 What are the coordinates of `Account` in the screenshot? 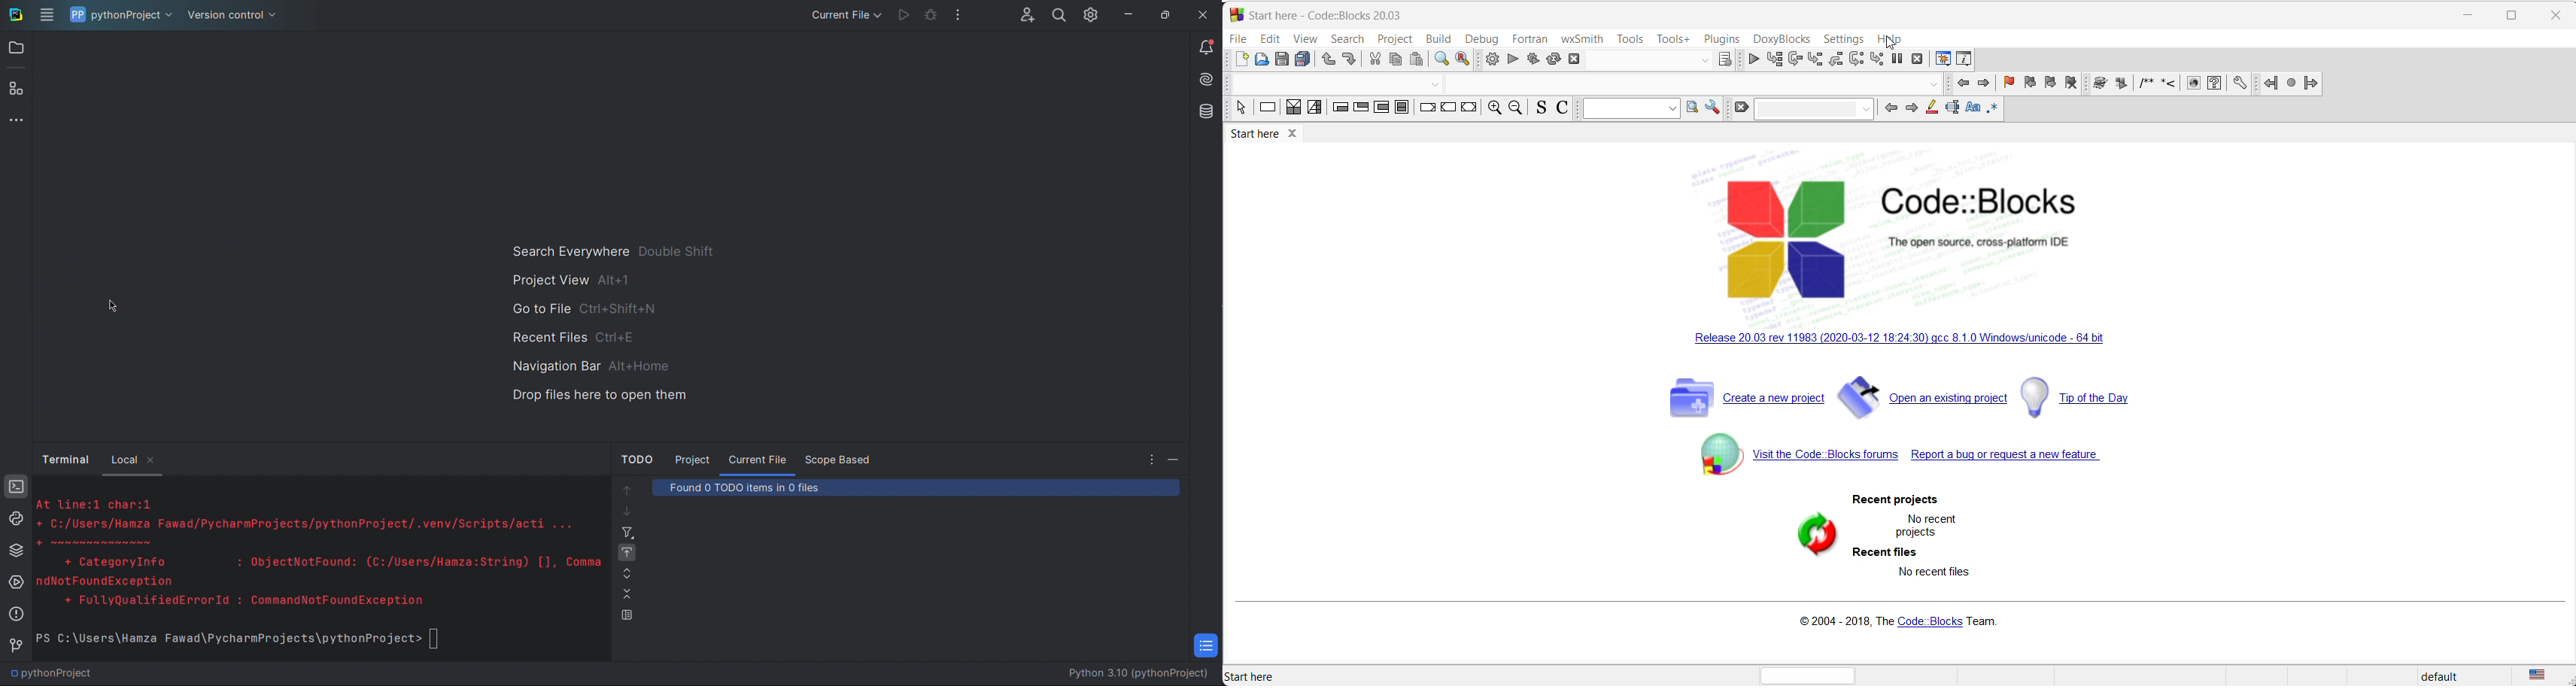 It's located at (1025, 16).